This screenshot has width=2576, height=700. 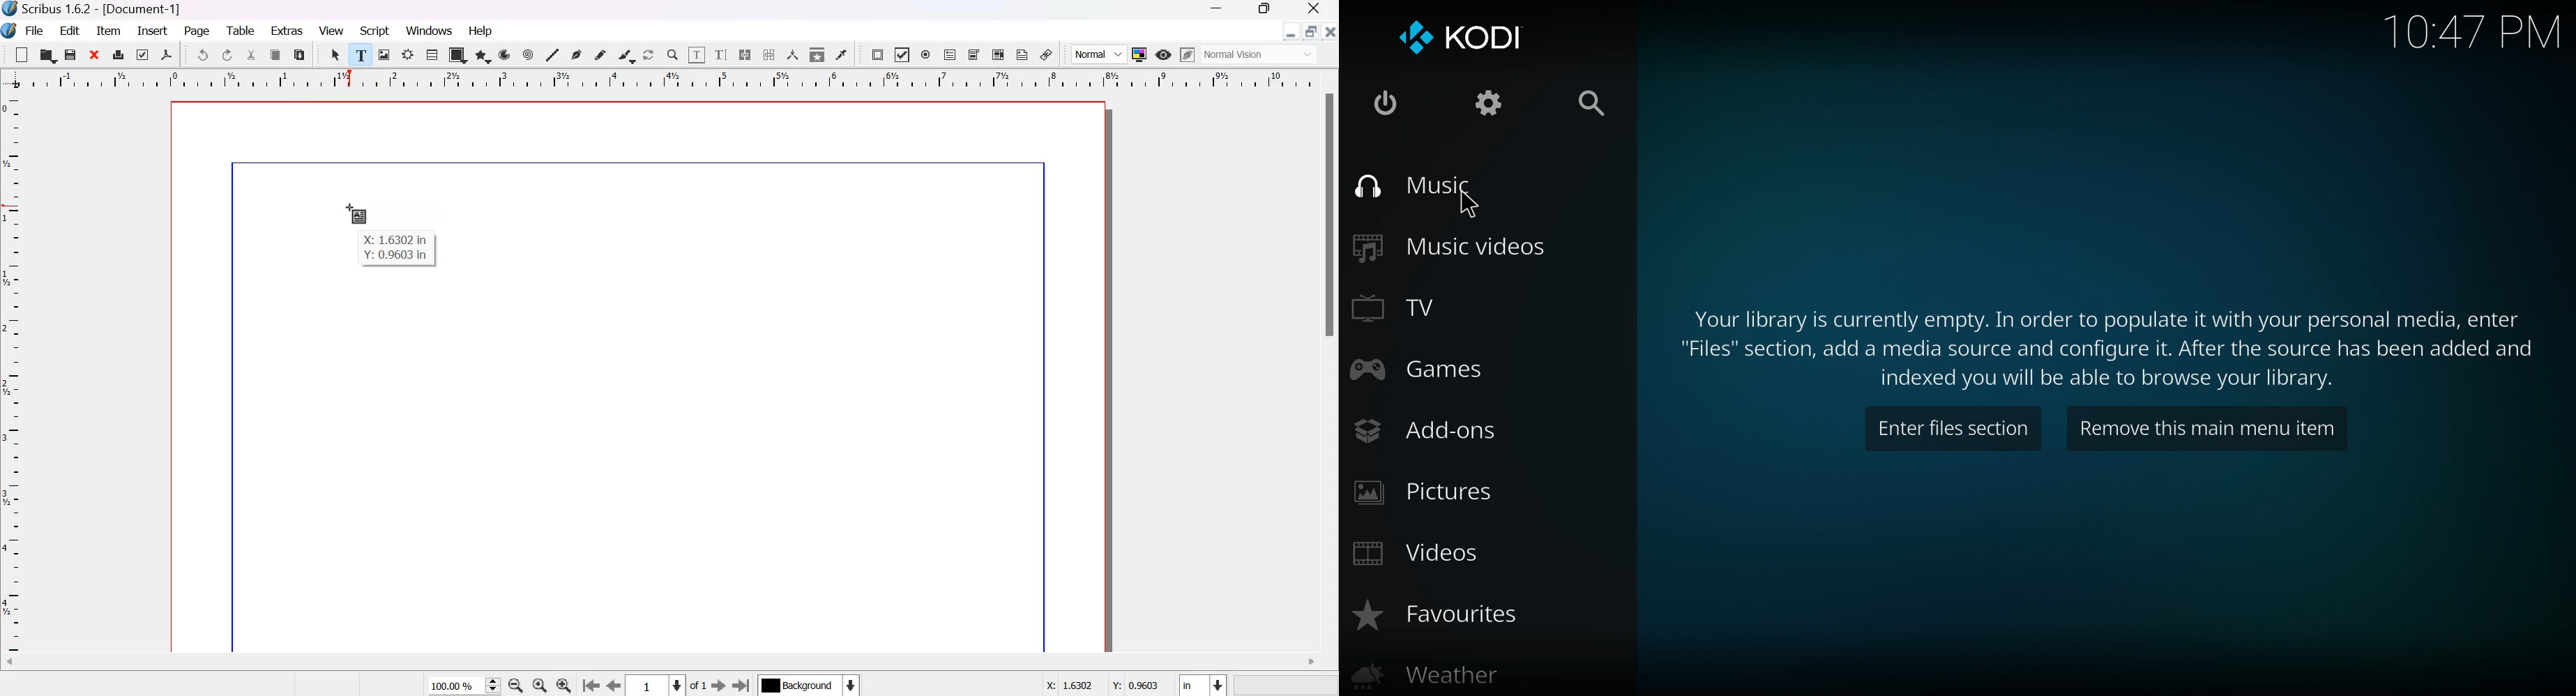 What do you see at coordinates (2110, 338) in the screenshot?
I see `info` at bounding box center [2110, 338].